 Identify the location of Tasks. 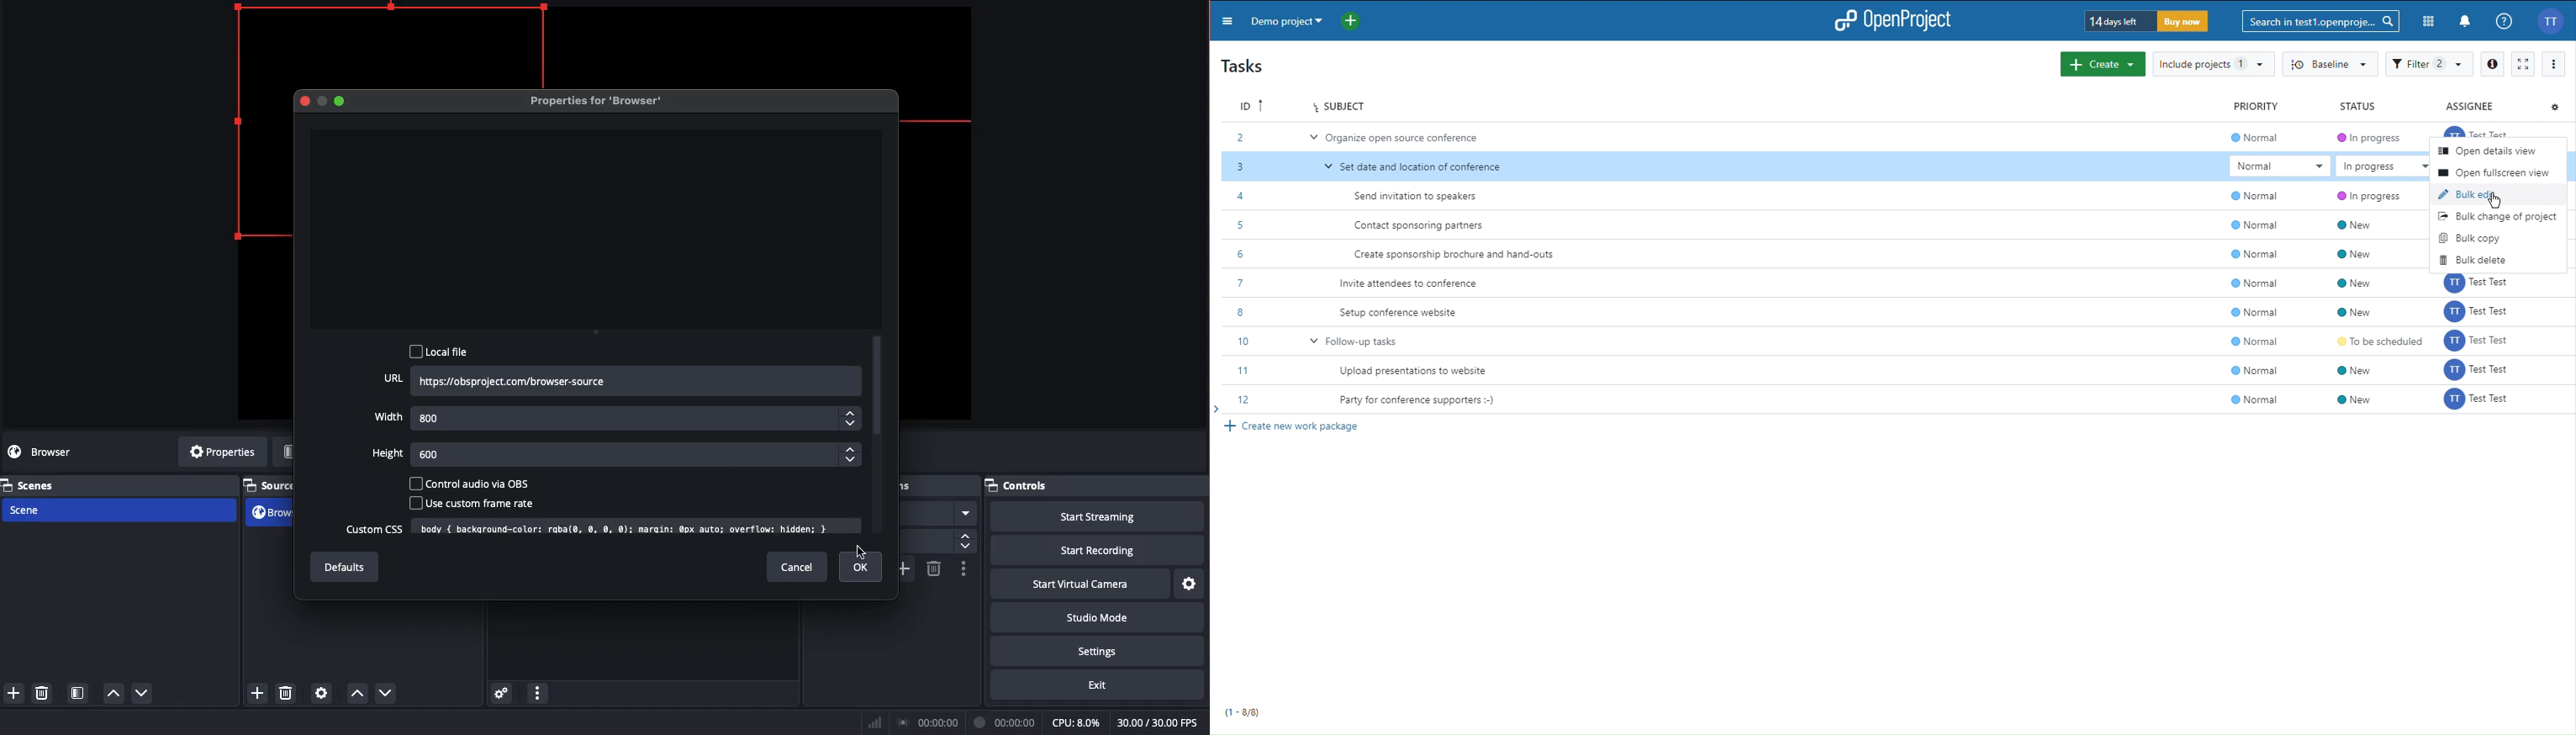
(1245, 64).